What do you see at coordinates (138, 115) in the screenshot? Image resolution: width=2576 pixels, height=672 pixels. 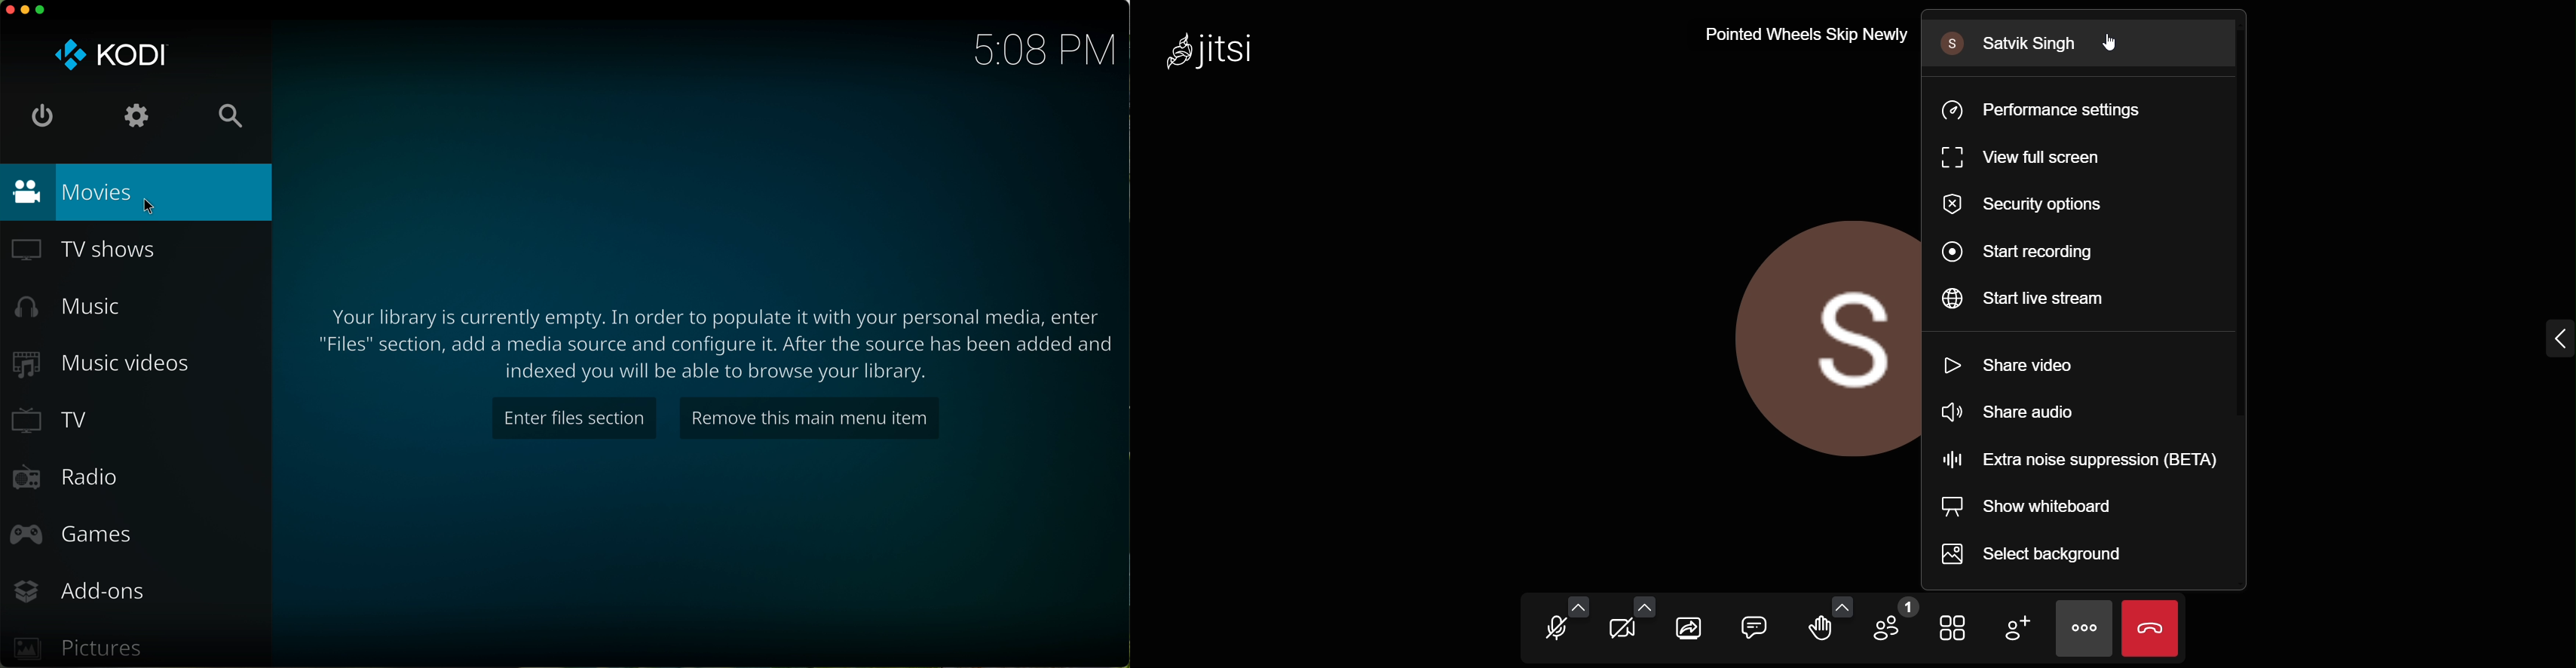 I see `settings` at bounding box center [138, 115].